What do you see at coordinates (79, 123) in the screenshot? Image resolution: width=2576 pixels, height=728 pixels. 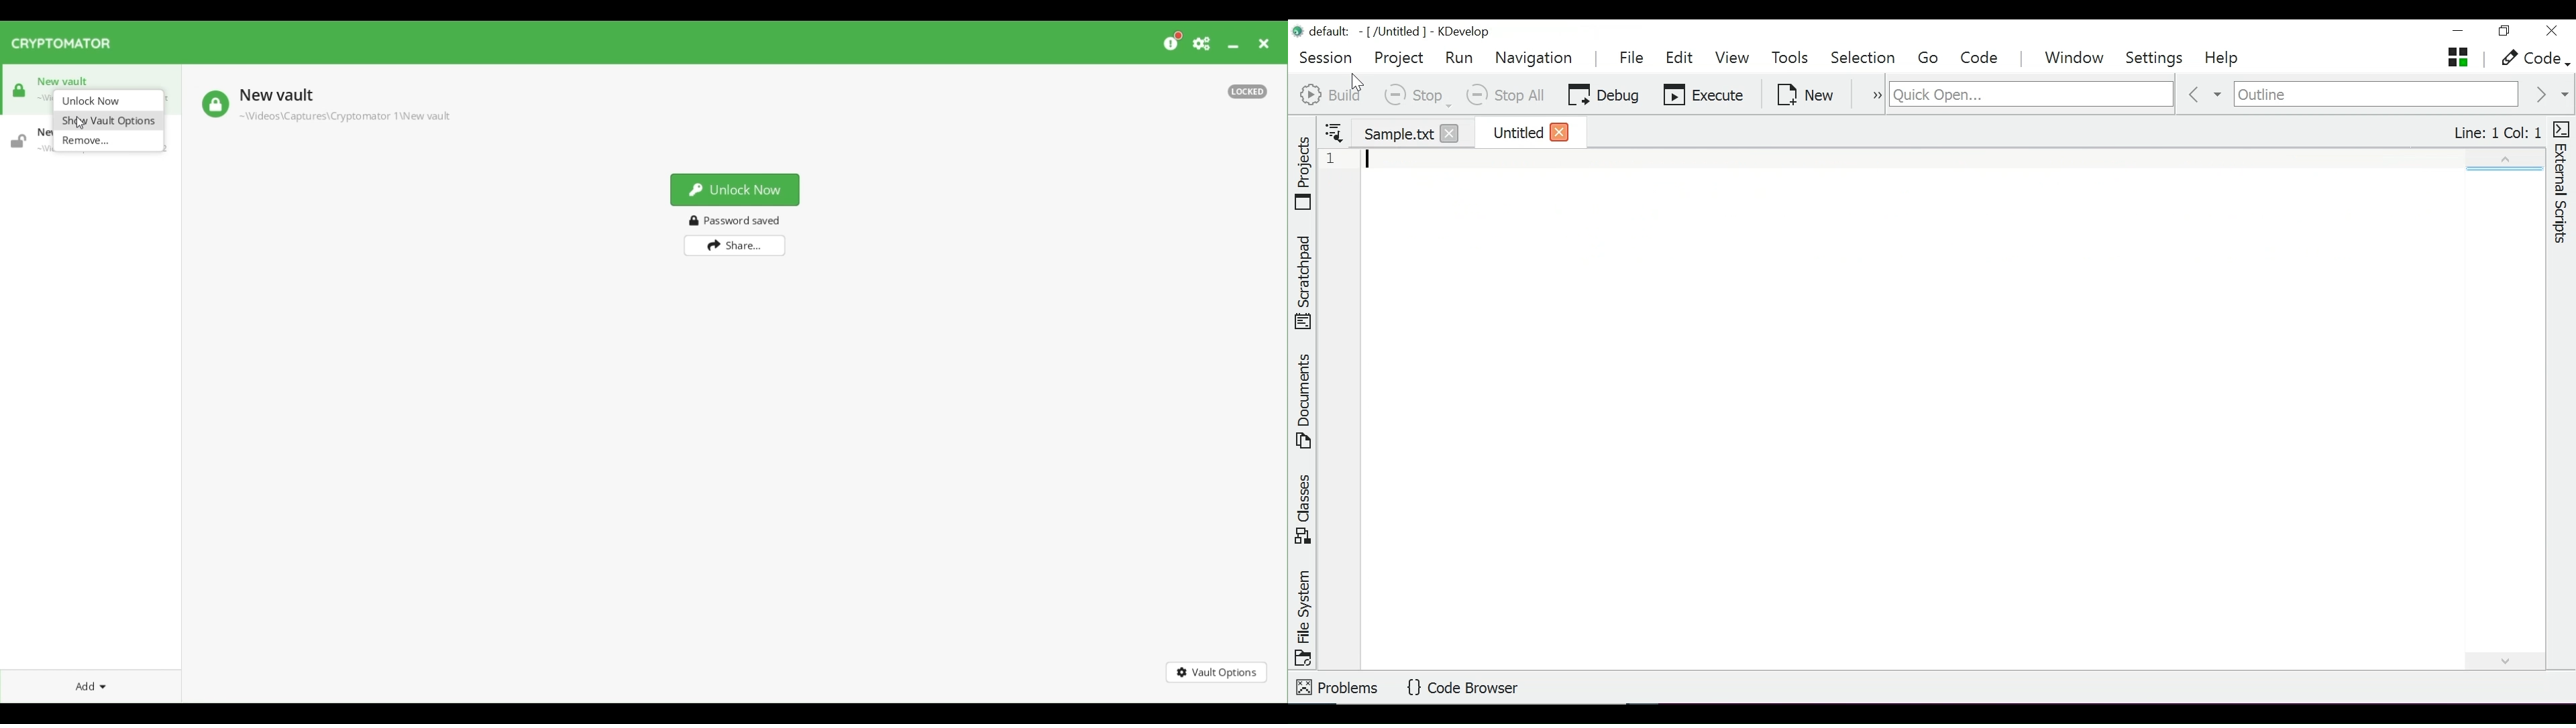 I see `Cursor clicking on vault options` at bounding box center [79, 123].